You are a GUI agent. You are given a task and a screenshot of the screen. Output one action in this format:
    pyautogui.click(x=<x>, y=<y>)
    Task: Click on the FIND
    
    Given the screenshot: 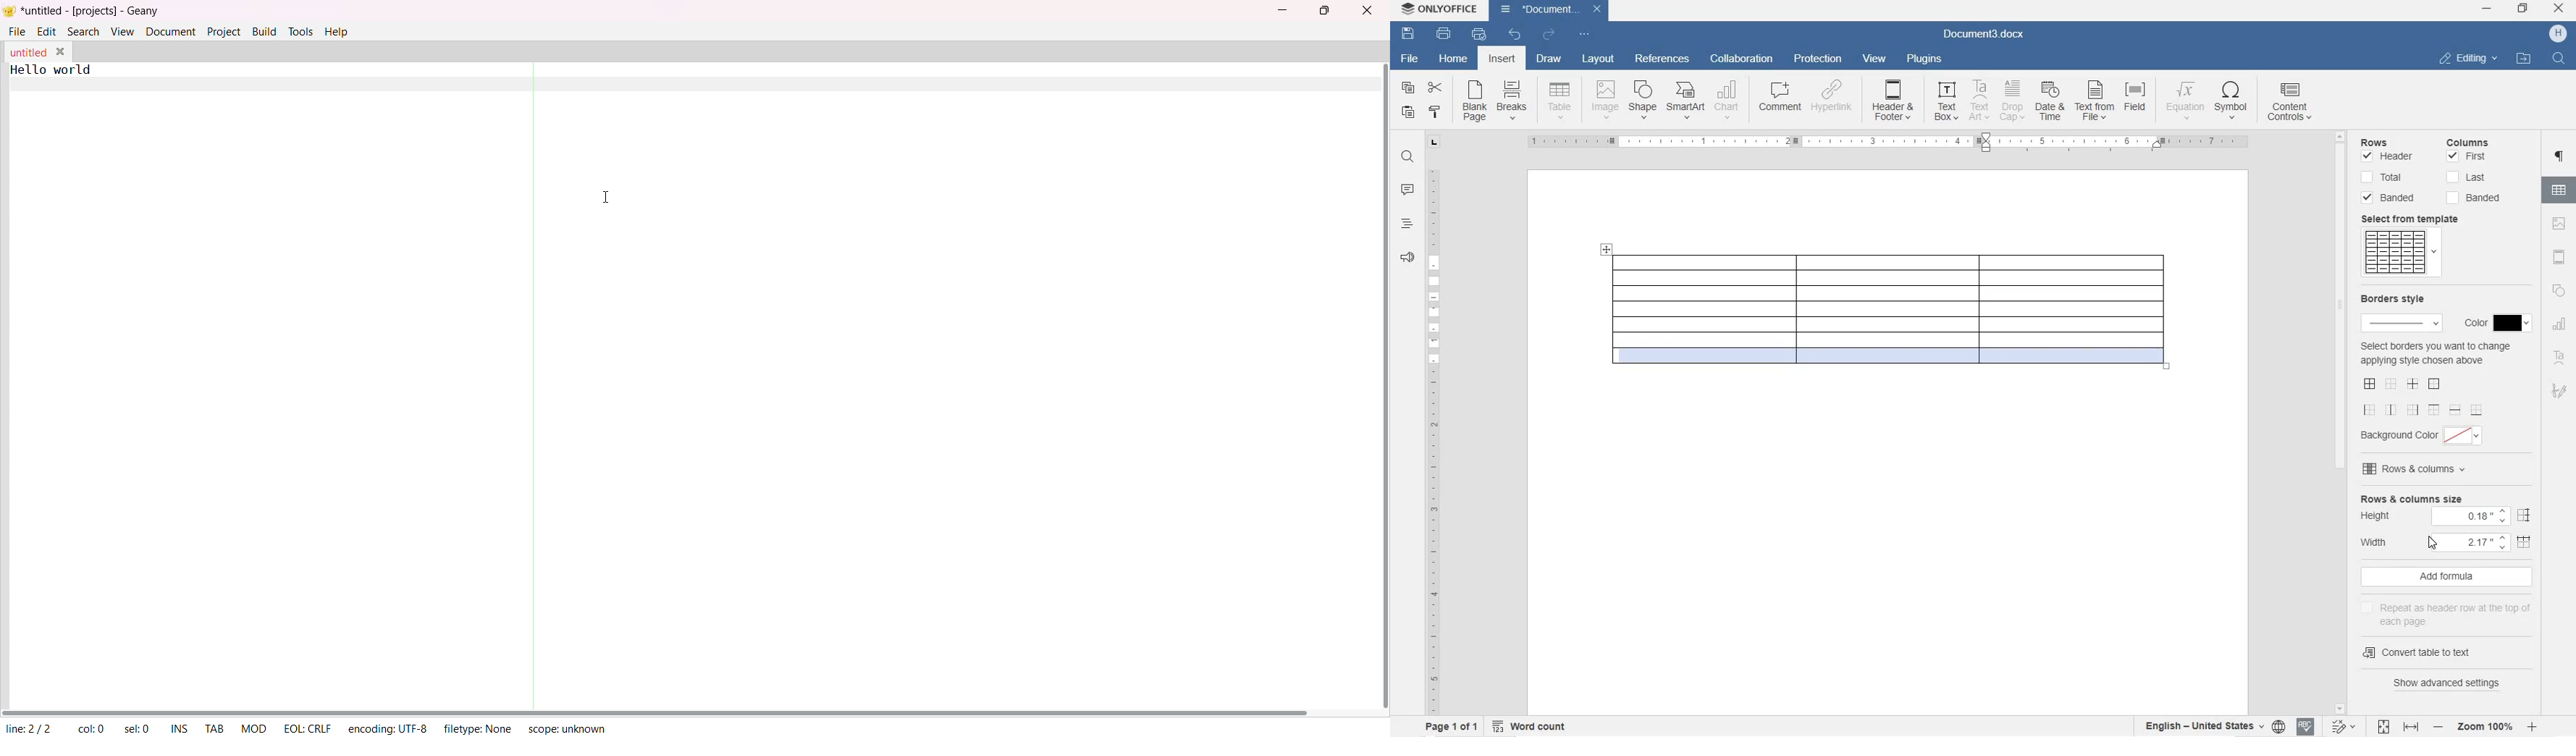 What is the action you would take?
    pyautogui.click(x=2557, y=60)
    